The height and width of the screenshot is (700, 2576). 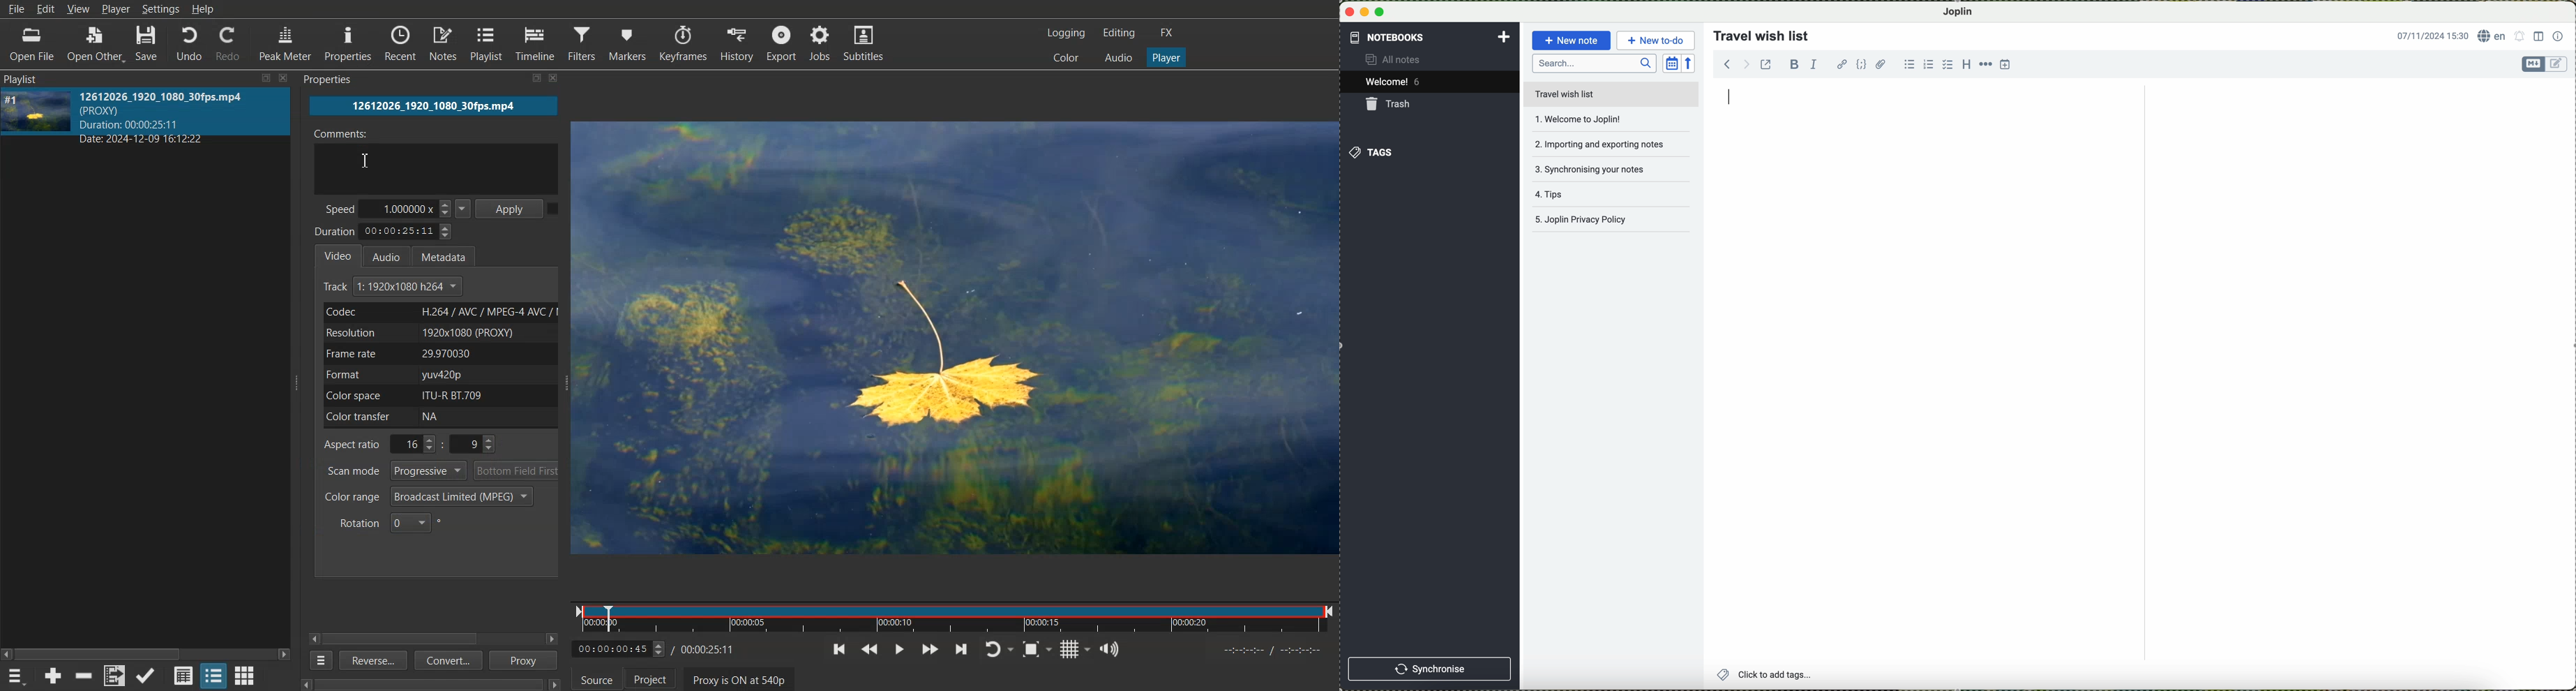 I want to click on Editing, so click(x=1118, y=34).